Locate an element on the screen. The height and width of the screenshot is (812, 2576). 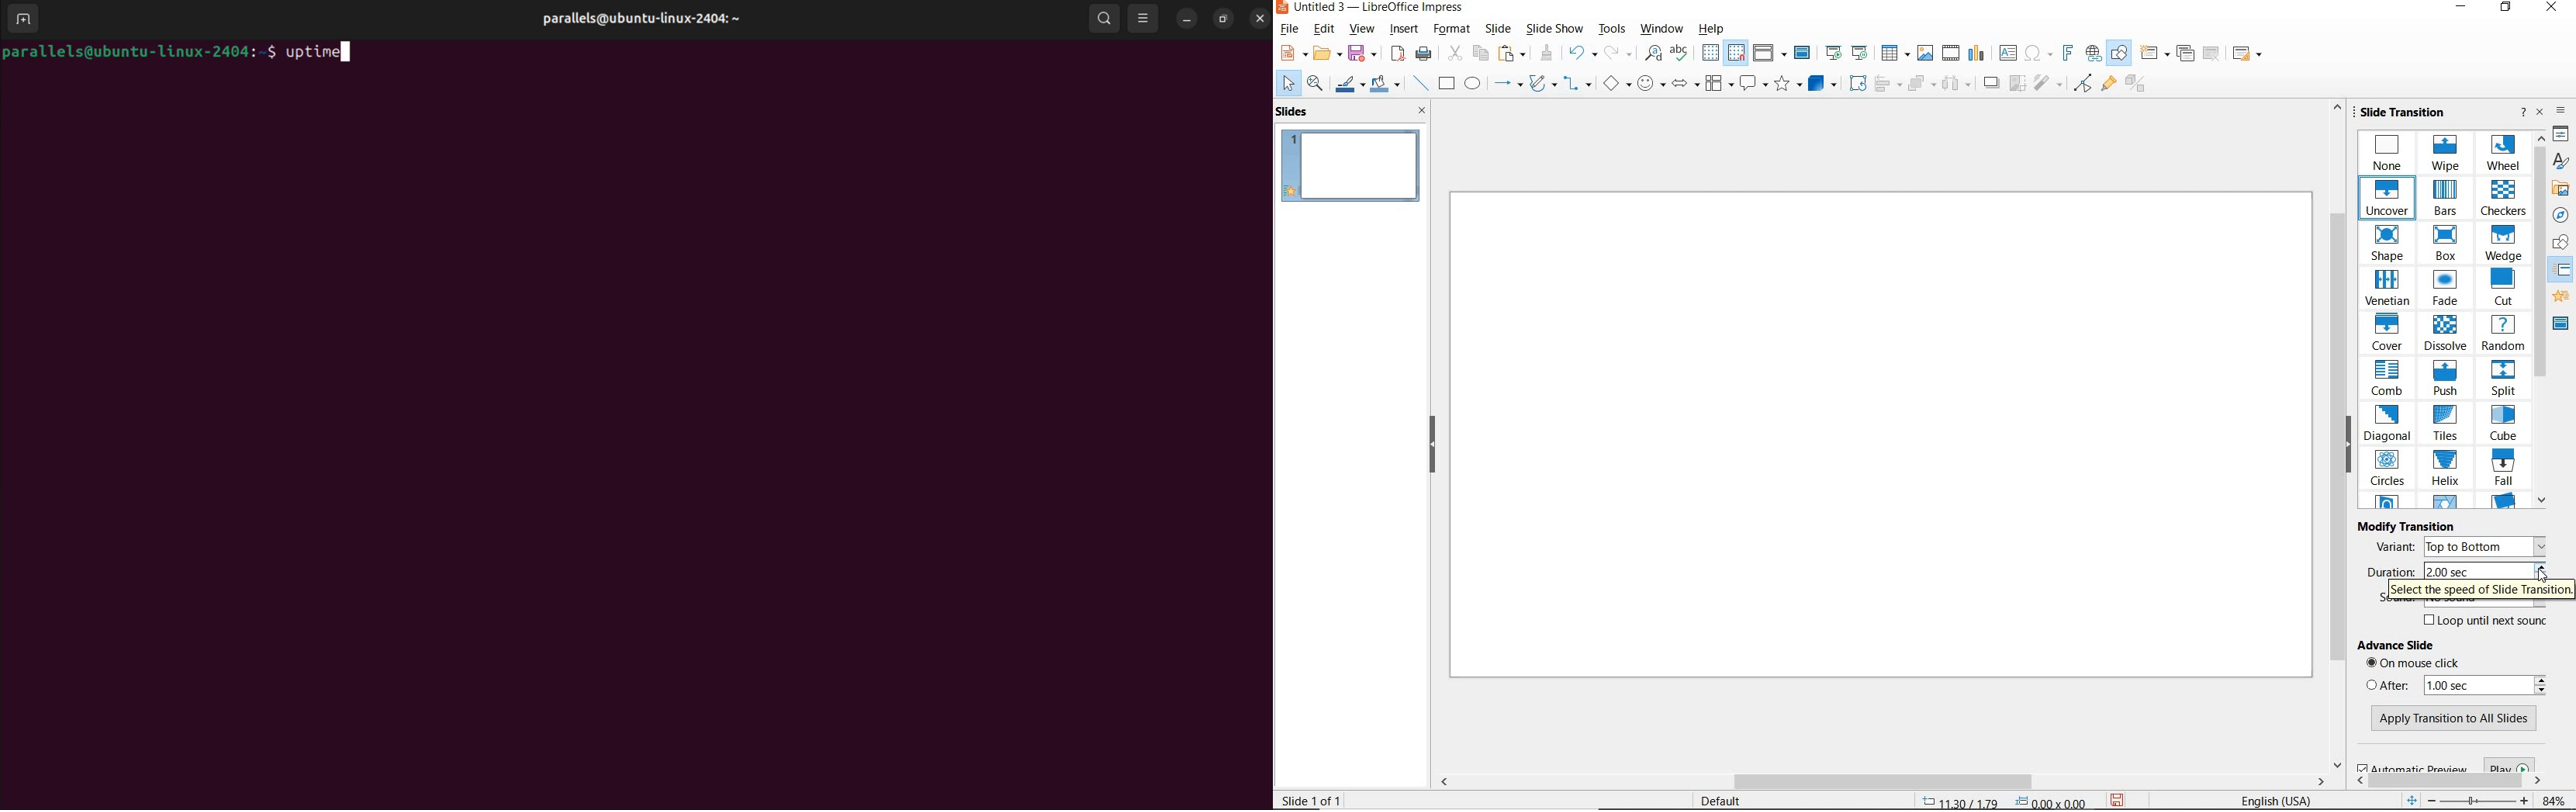
CLOSE SIDEBAR DECK is located at coordinates (2540, 112).